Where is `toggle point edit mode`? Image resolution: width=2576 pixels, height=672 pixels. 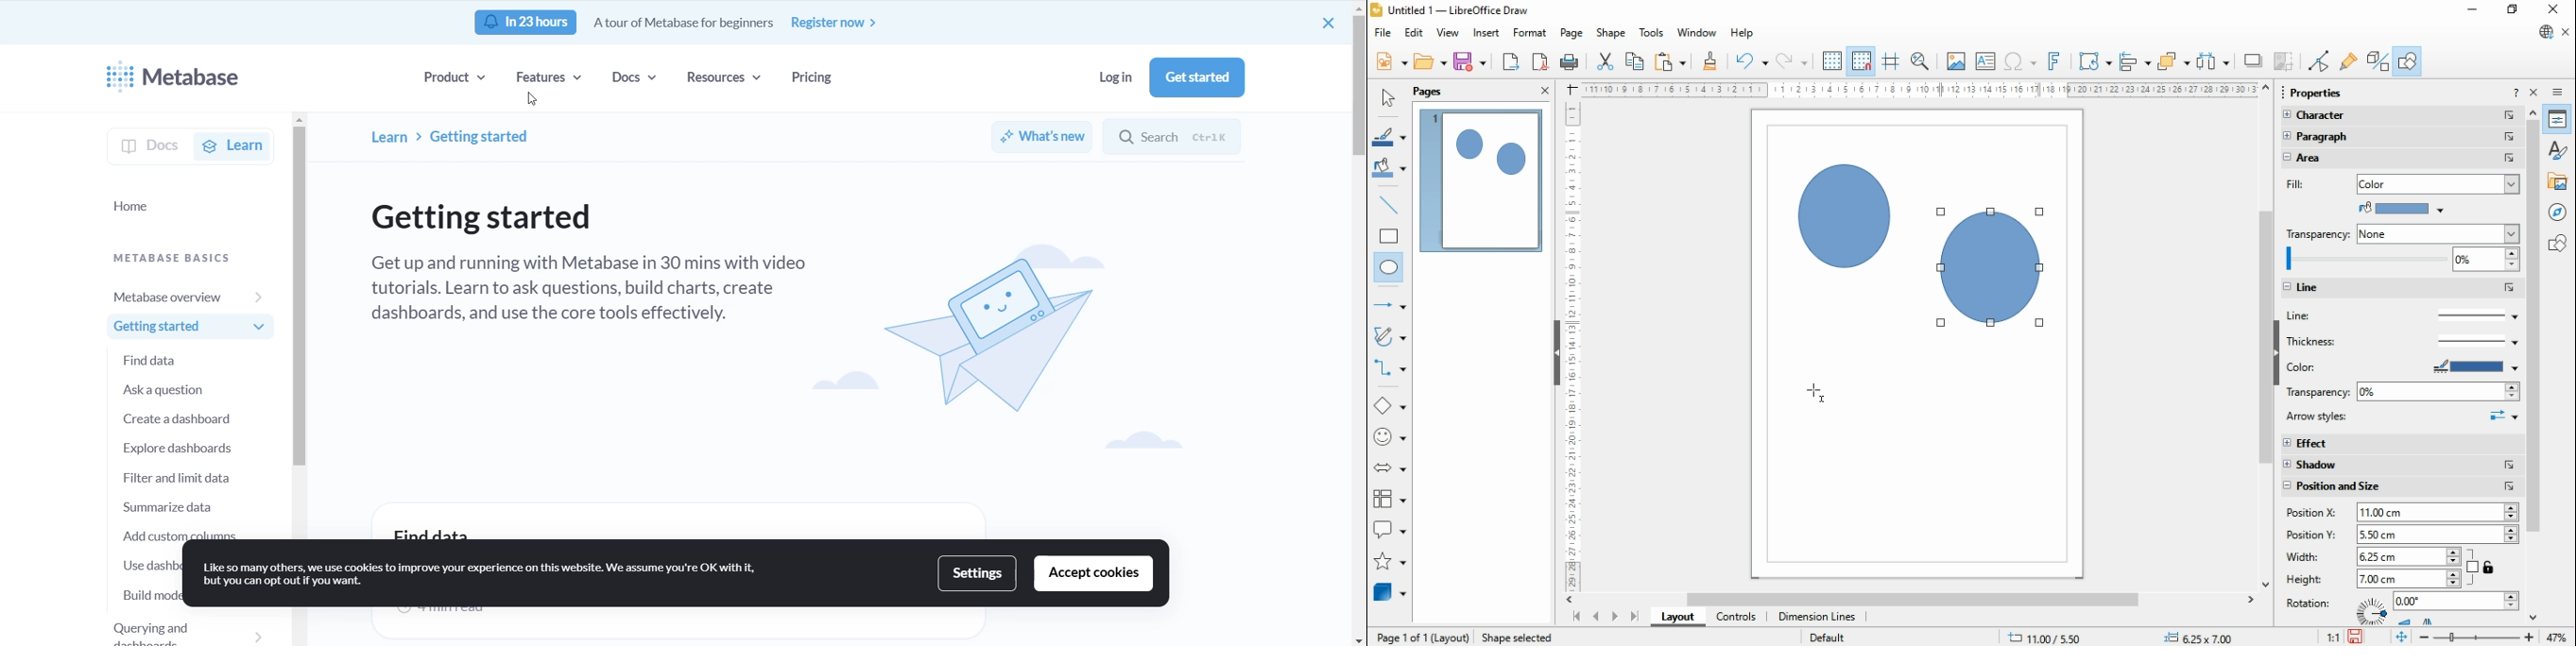
toggle point edit mode is located at coordinates (2321, 61).